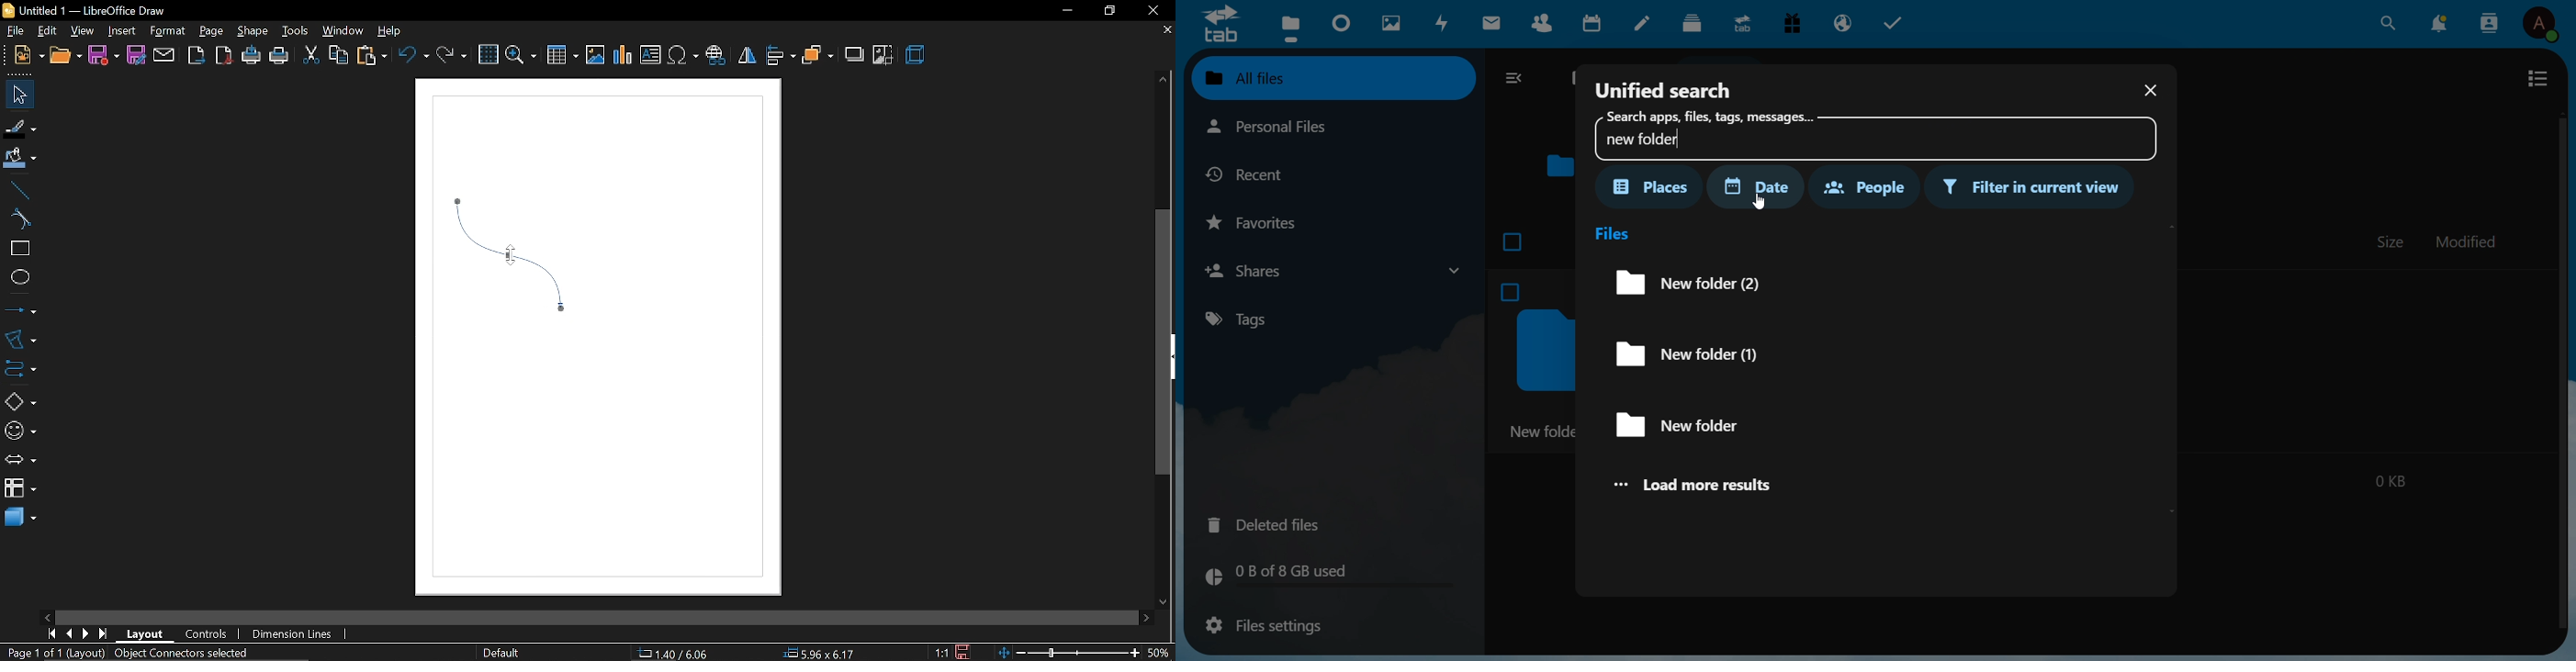 The width and height of the screenshot is (2576, 672). Describe the element at coordinates (18, 428) in the screenshot. I see `symbol shapes` at that location.